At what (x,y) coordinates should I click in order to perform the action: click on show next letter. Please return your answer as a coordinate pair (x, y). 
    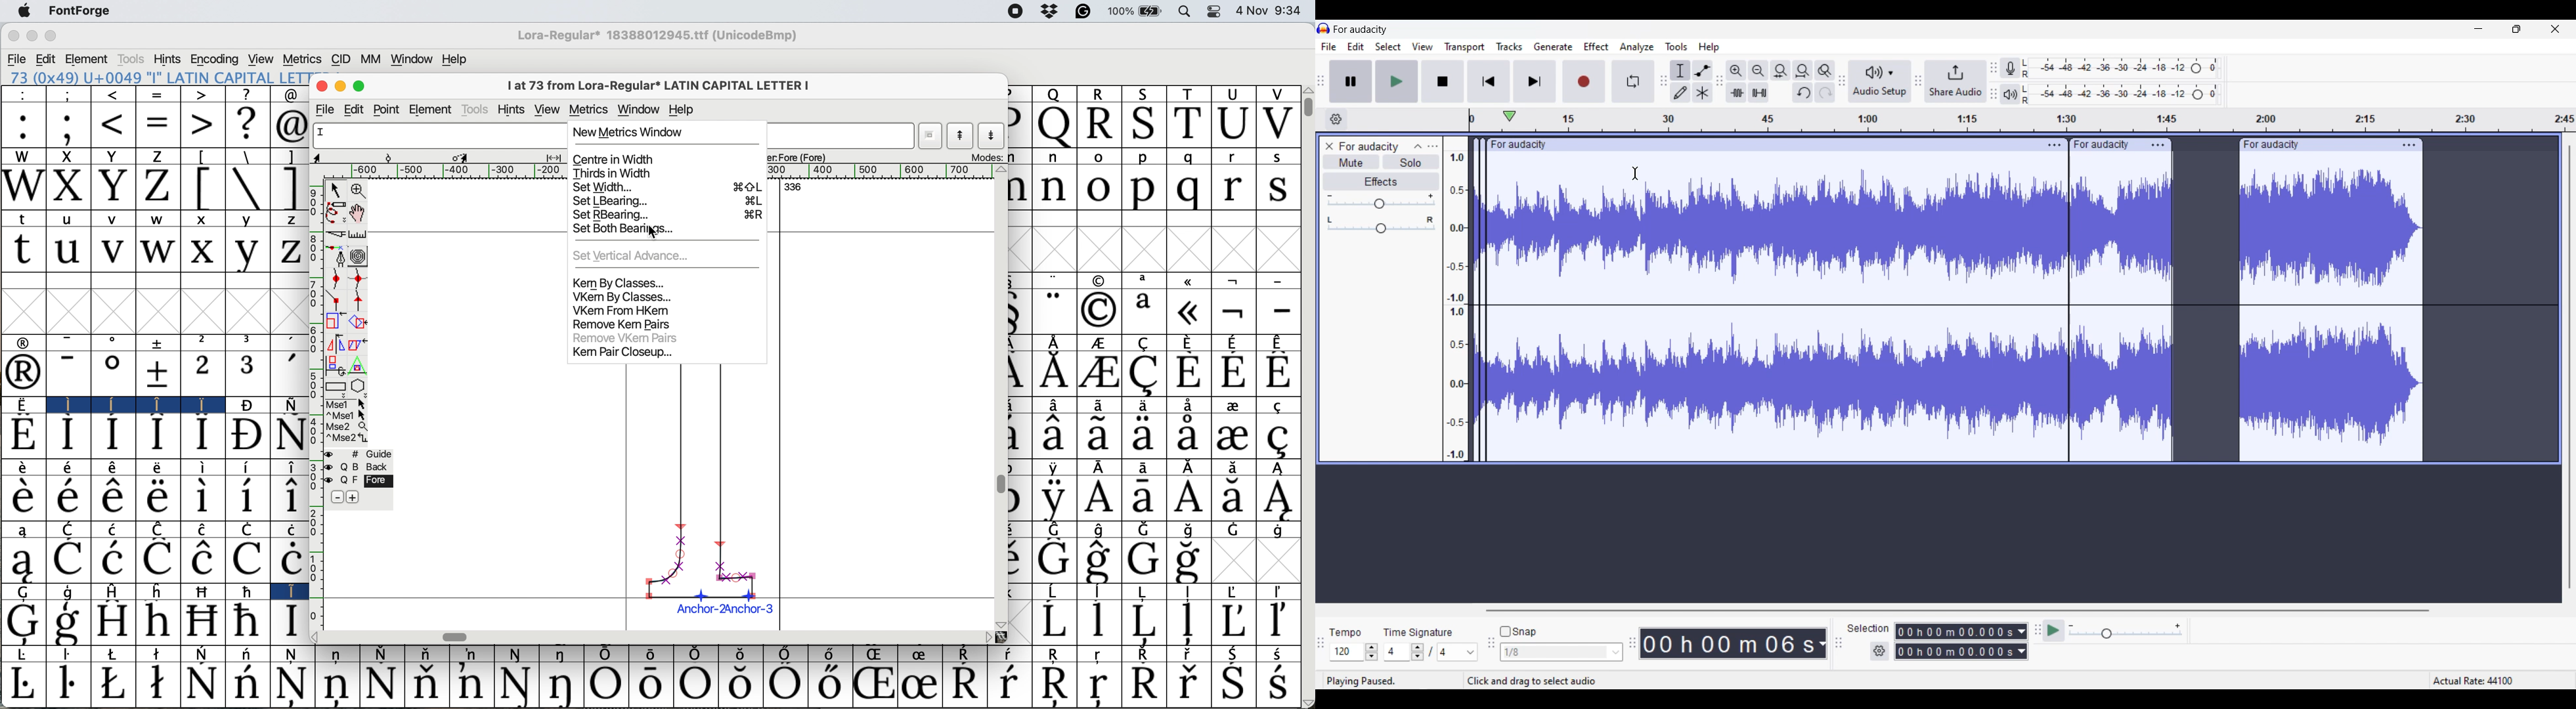
    Looking at the image, I should click on (993, 136).